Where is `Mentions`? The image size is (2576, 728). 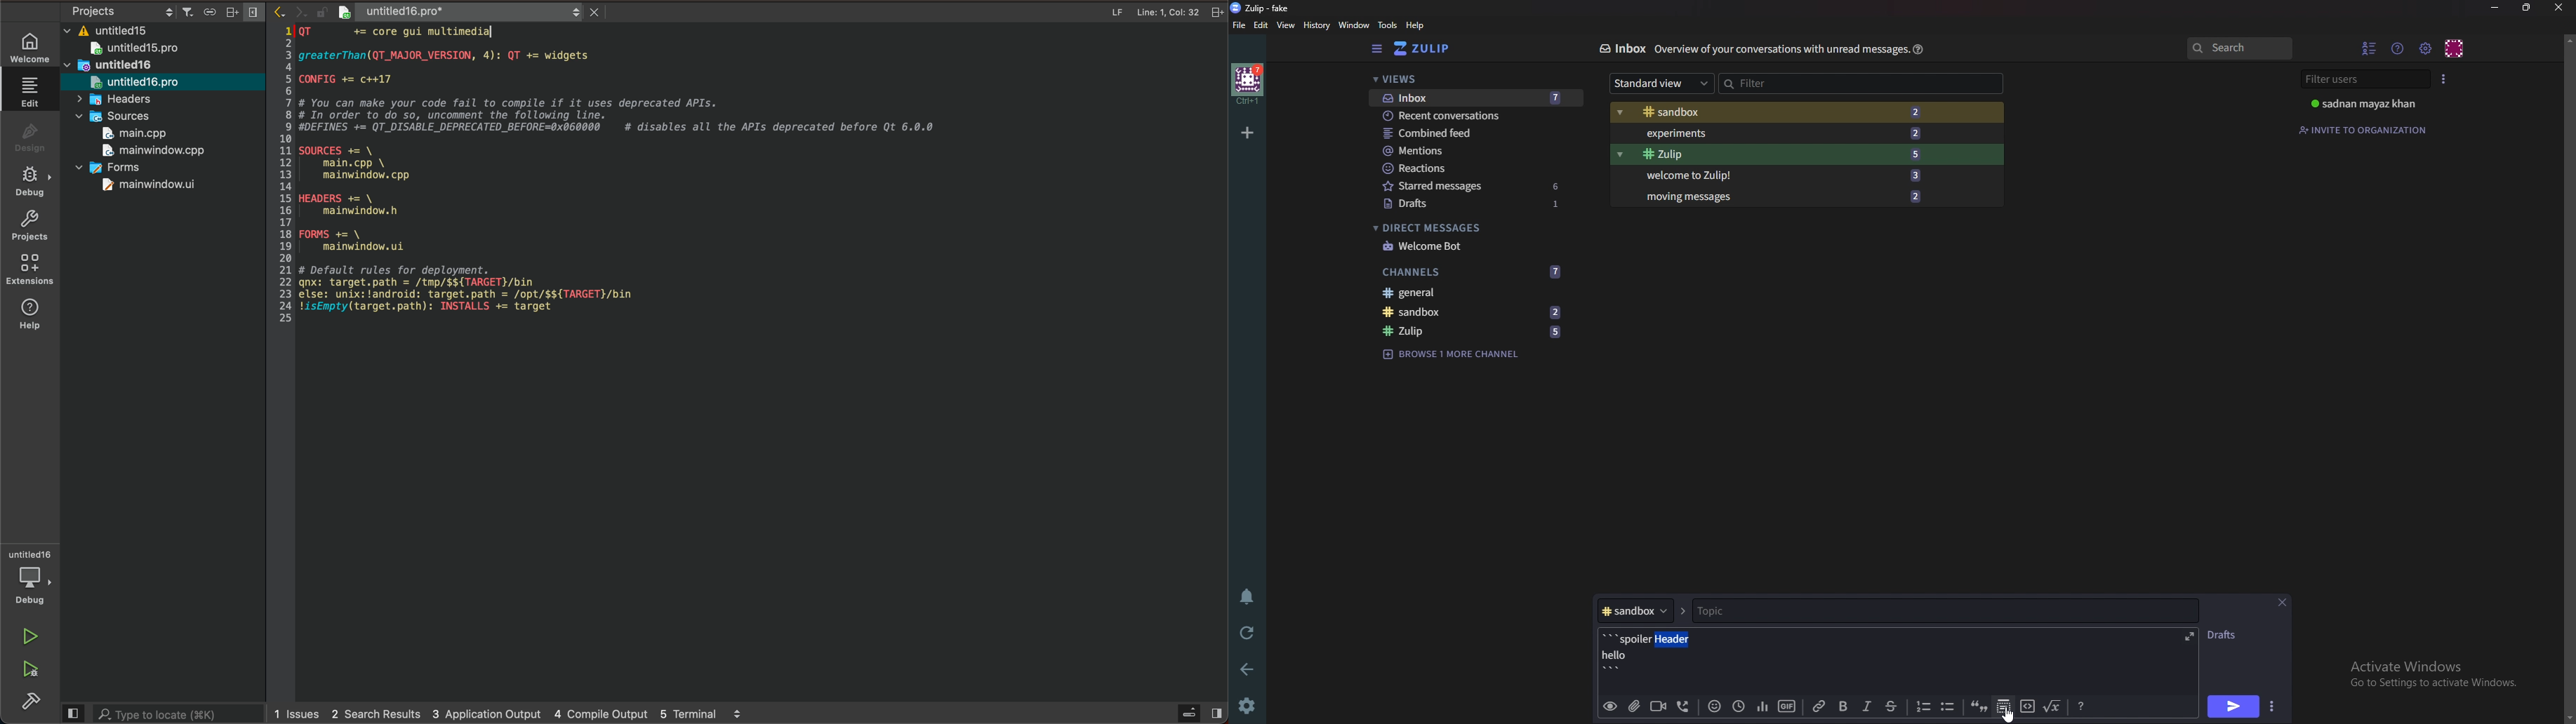 Mentions is located at coordinates (1472, 150).